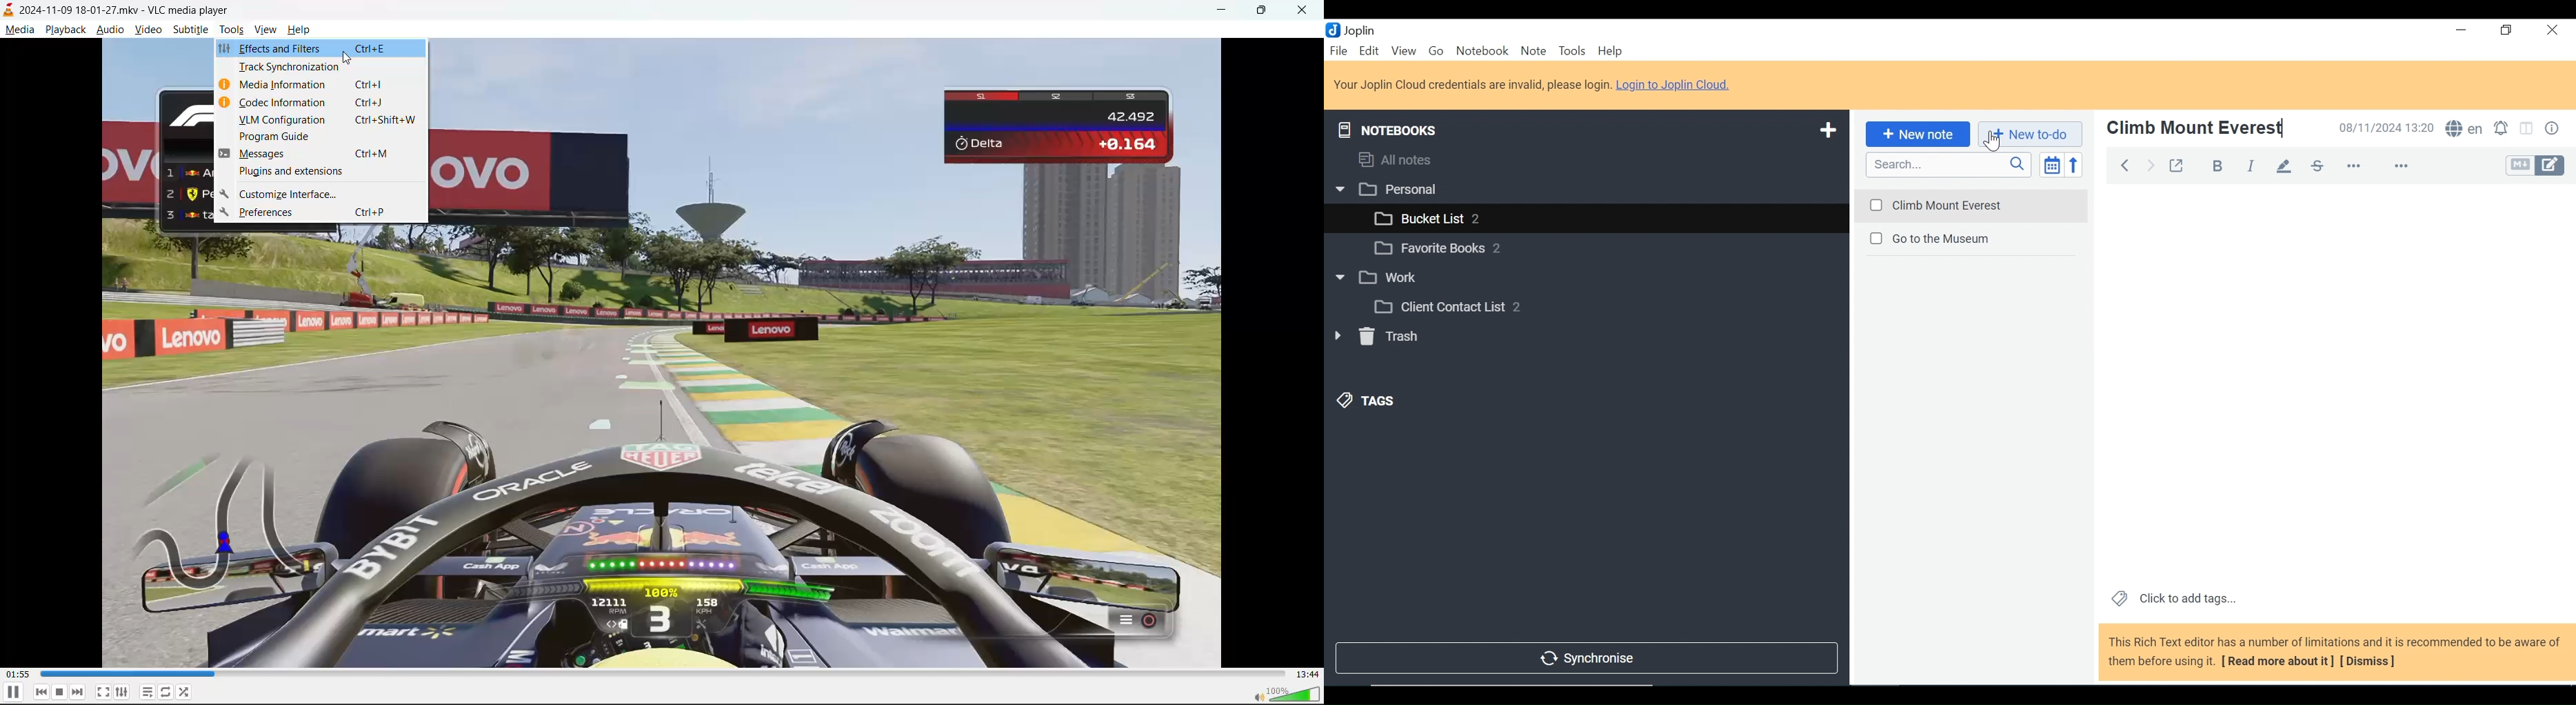 The height and width of the screenshot is (728, 2576). I want to click on help, so click(298, 32).